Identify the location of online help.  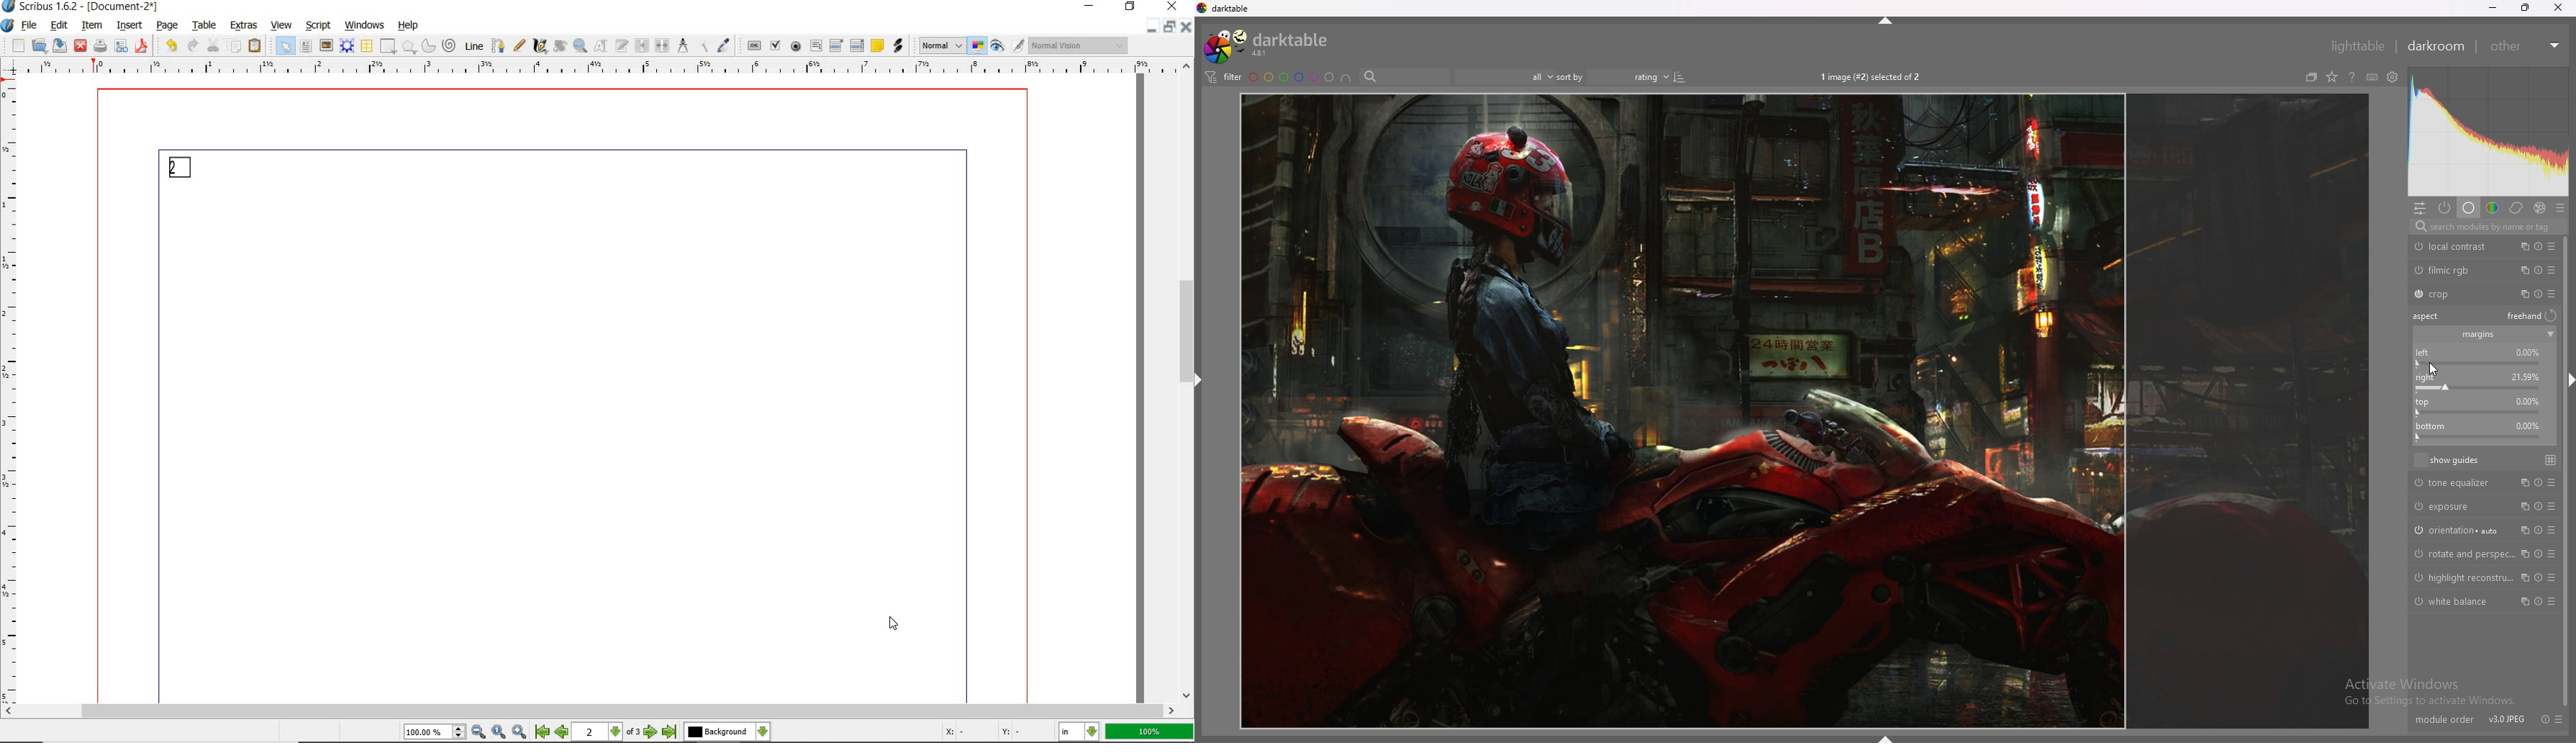
(2352, 77).